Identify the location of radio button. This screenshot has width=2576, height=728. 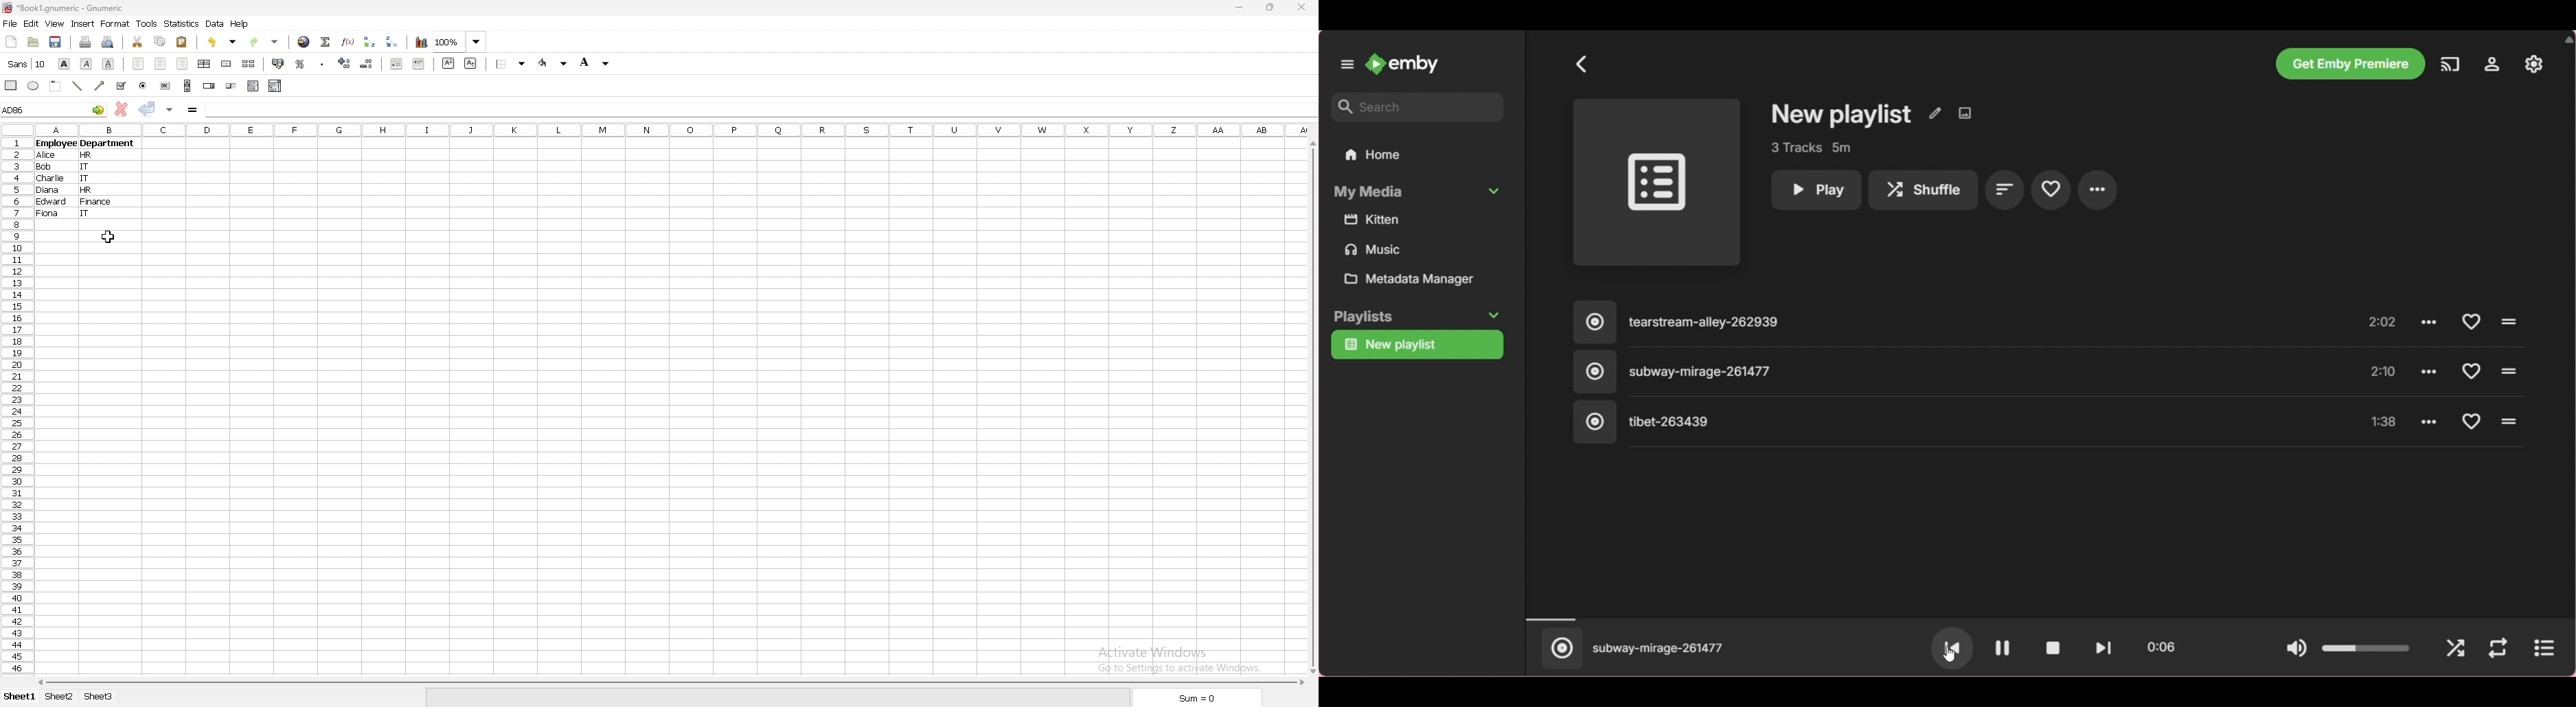
(143, 86).